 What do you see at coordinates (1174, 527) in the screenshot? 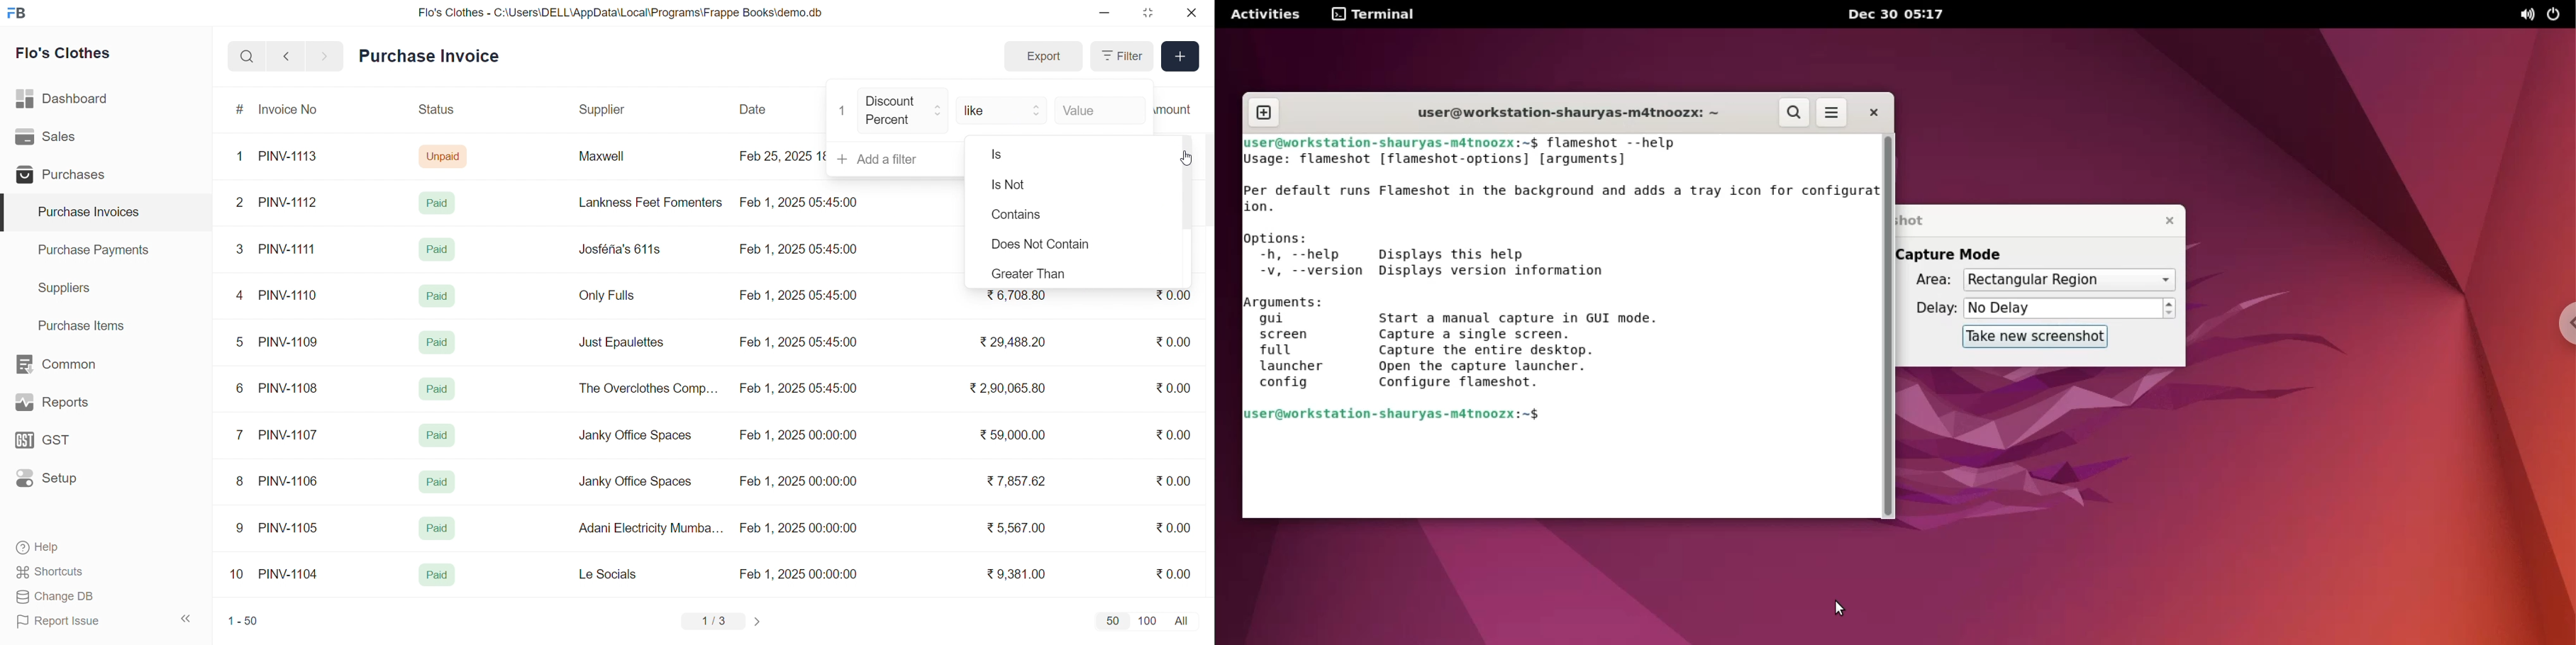
I see `₹0.00` at bounding box center [1174, 527].